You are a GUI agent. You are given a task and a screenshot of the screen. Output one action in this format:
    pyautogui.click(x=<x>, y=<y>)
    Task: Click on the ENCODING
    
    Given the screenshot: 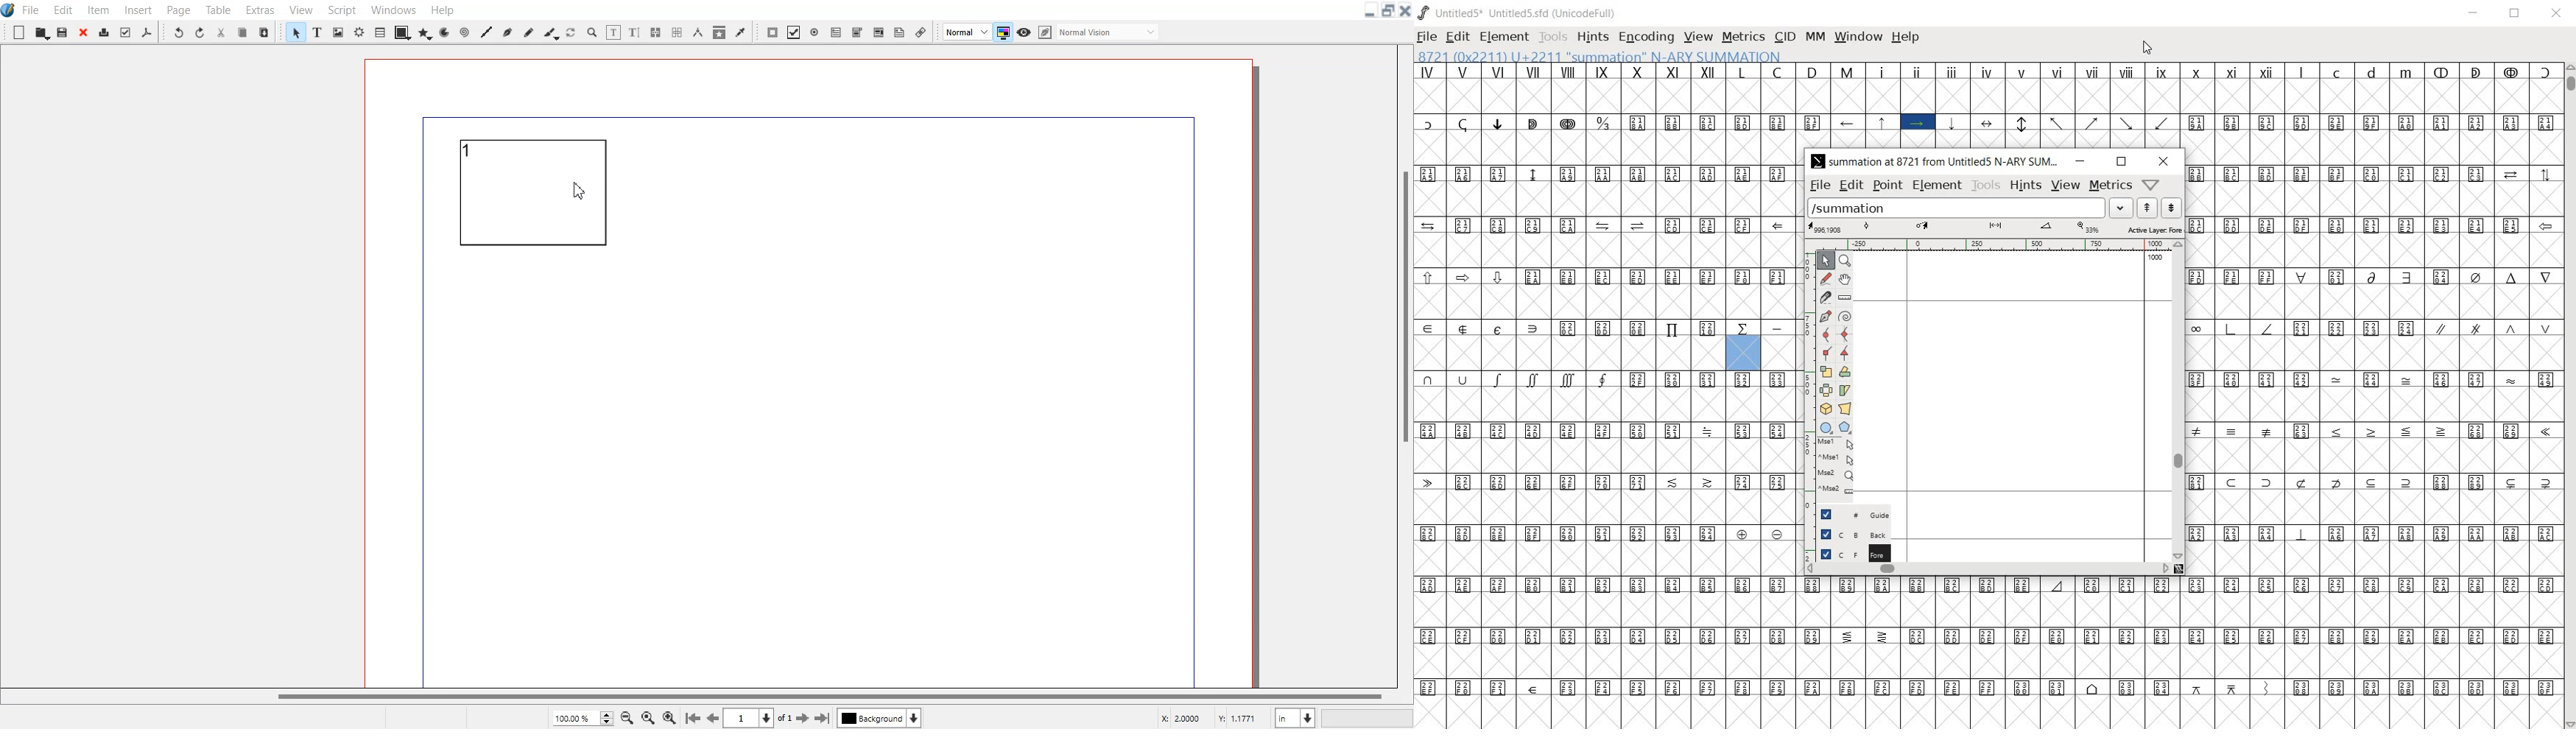 What is the action you would take?
    pyautogui.click(x=1645, y=36)
    